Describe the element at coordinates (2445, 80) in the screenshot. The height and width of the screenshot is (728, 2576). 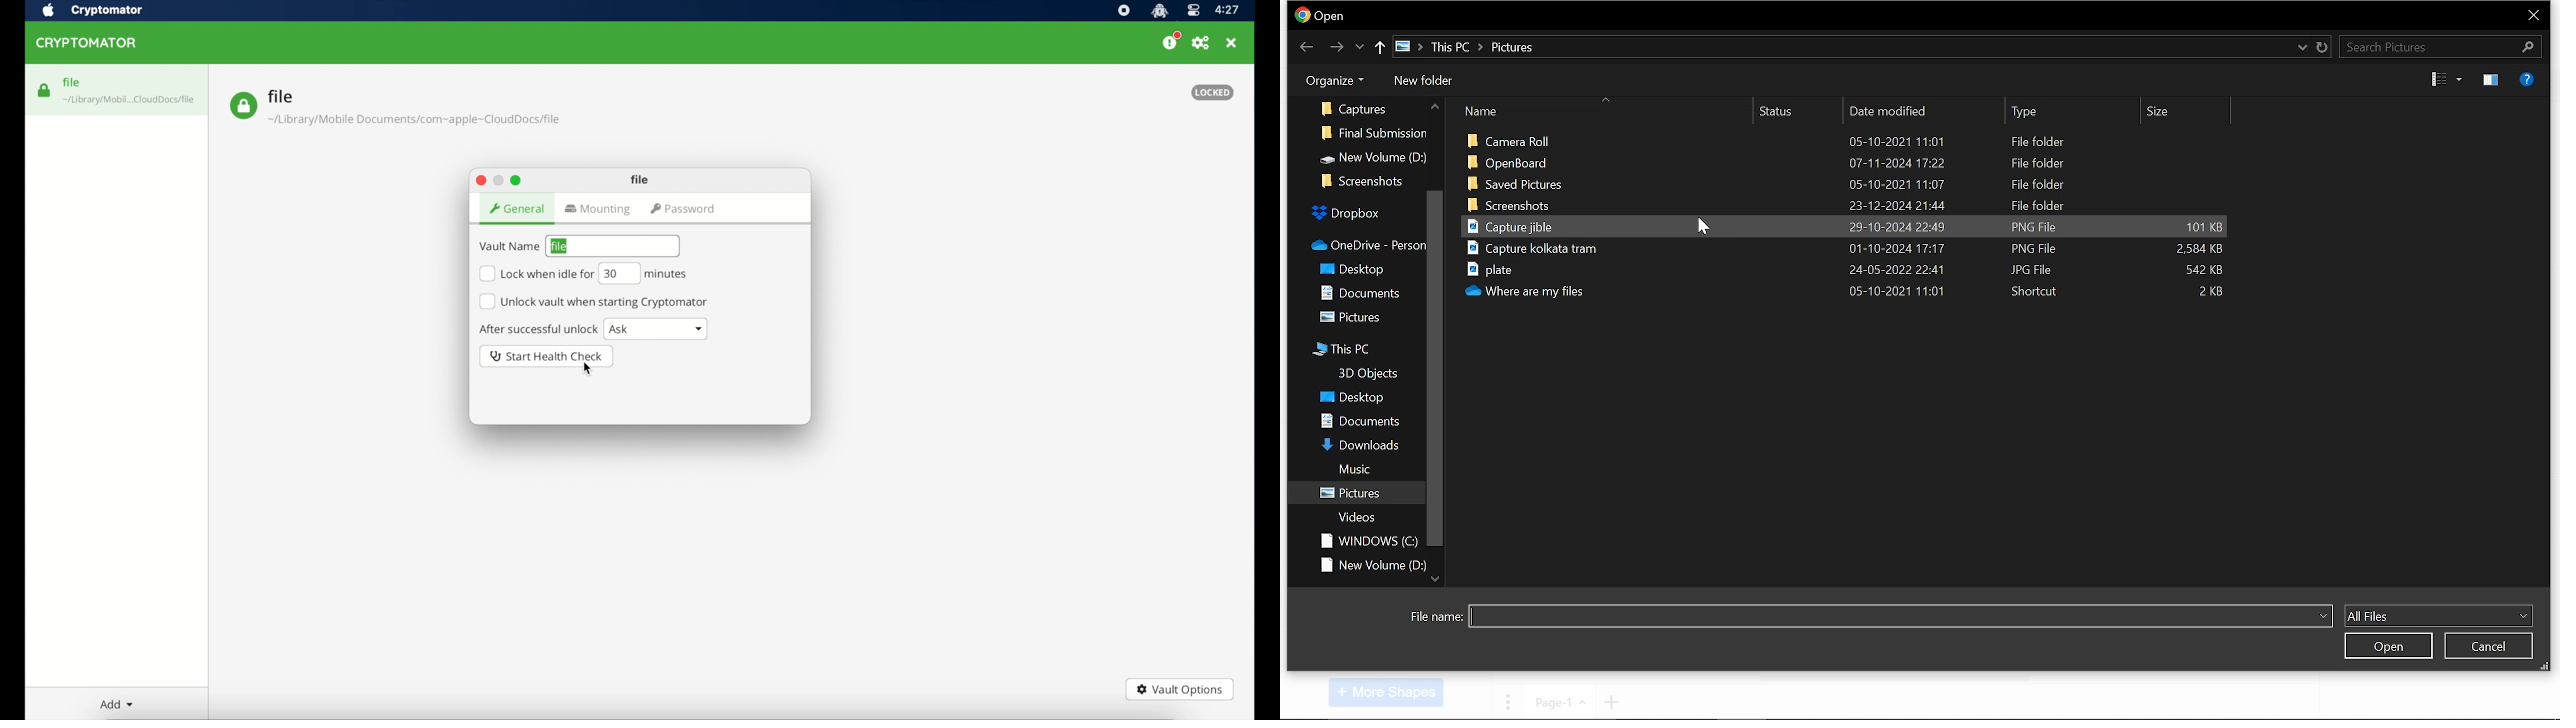
I see `view options` at that location.